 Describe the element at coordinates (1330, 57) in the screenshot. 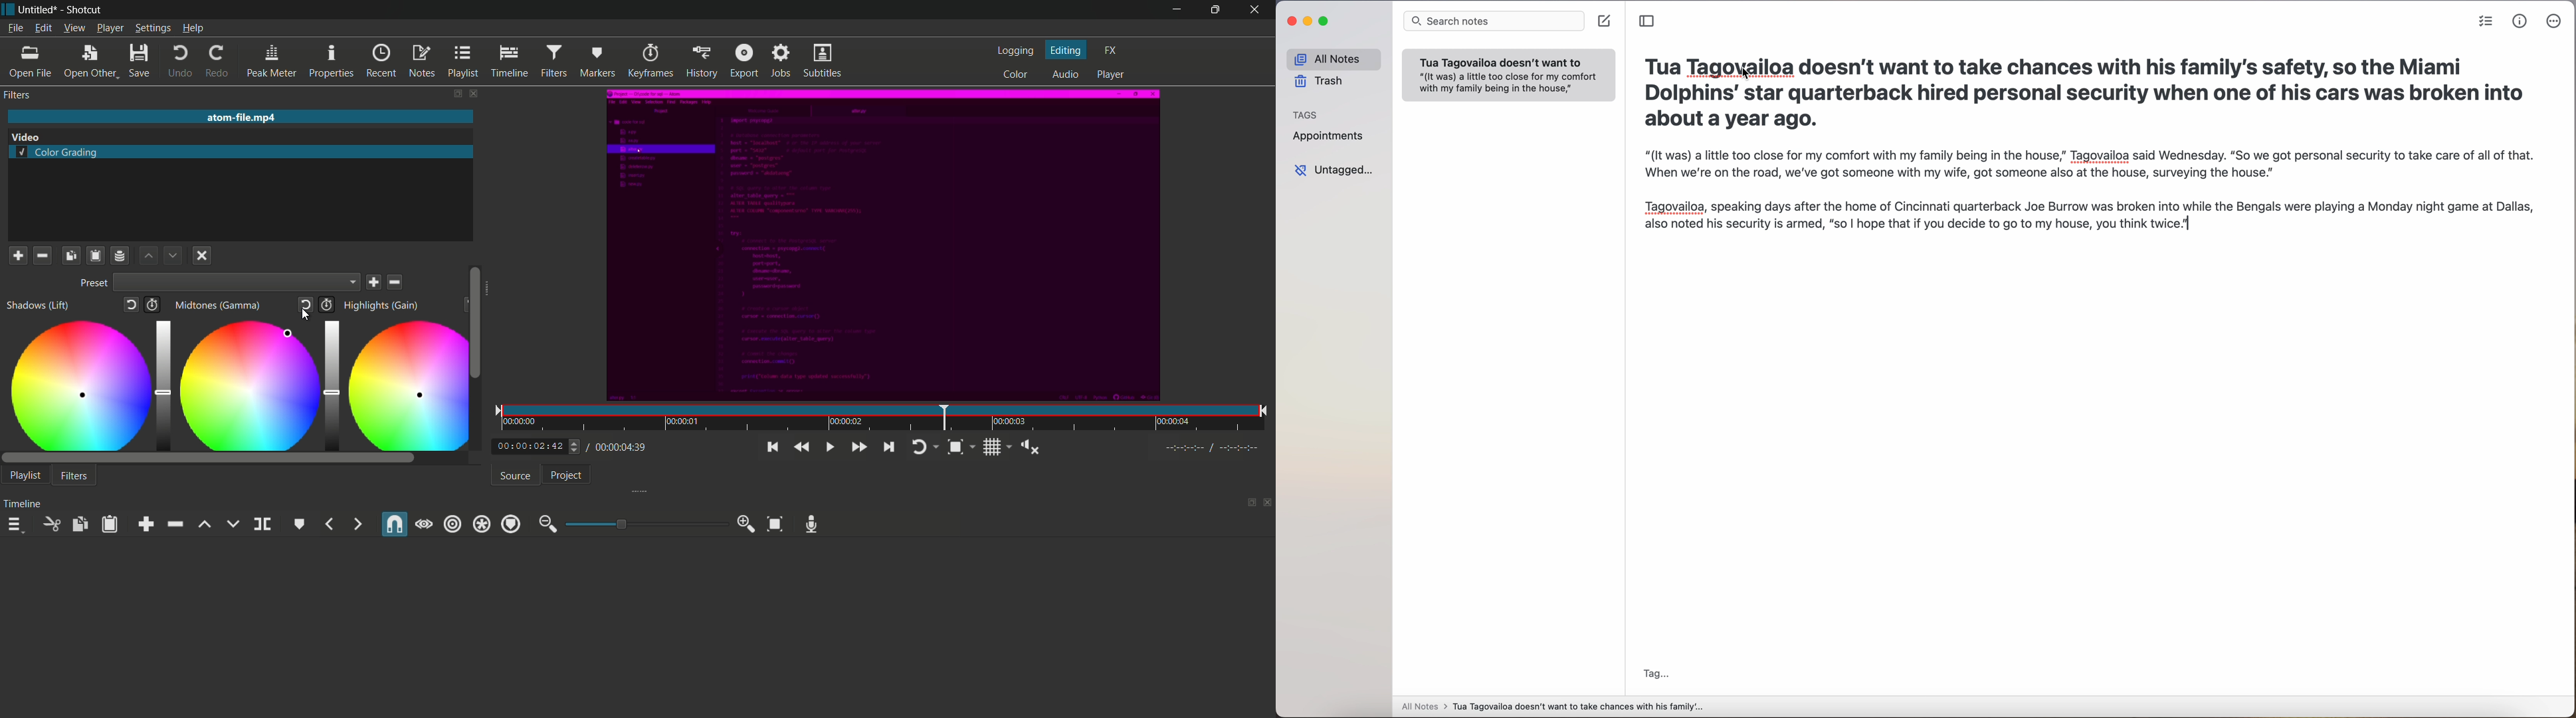

I see ` All Notes` at that location.